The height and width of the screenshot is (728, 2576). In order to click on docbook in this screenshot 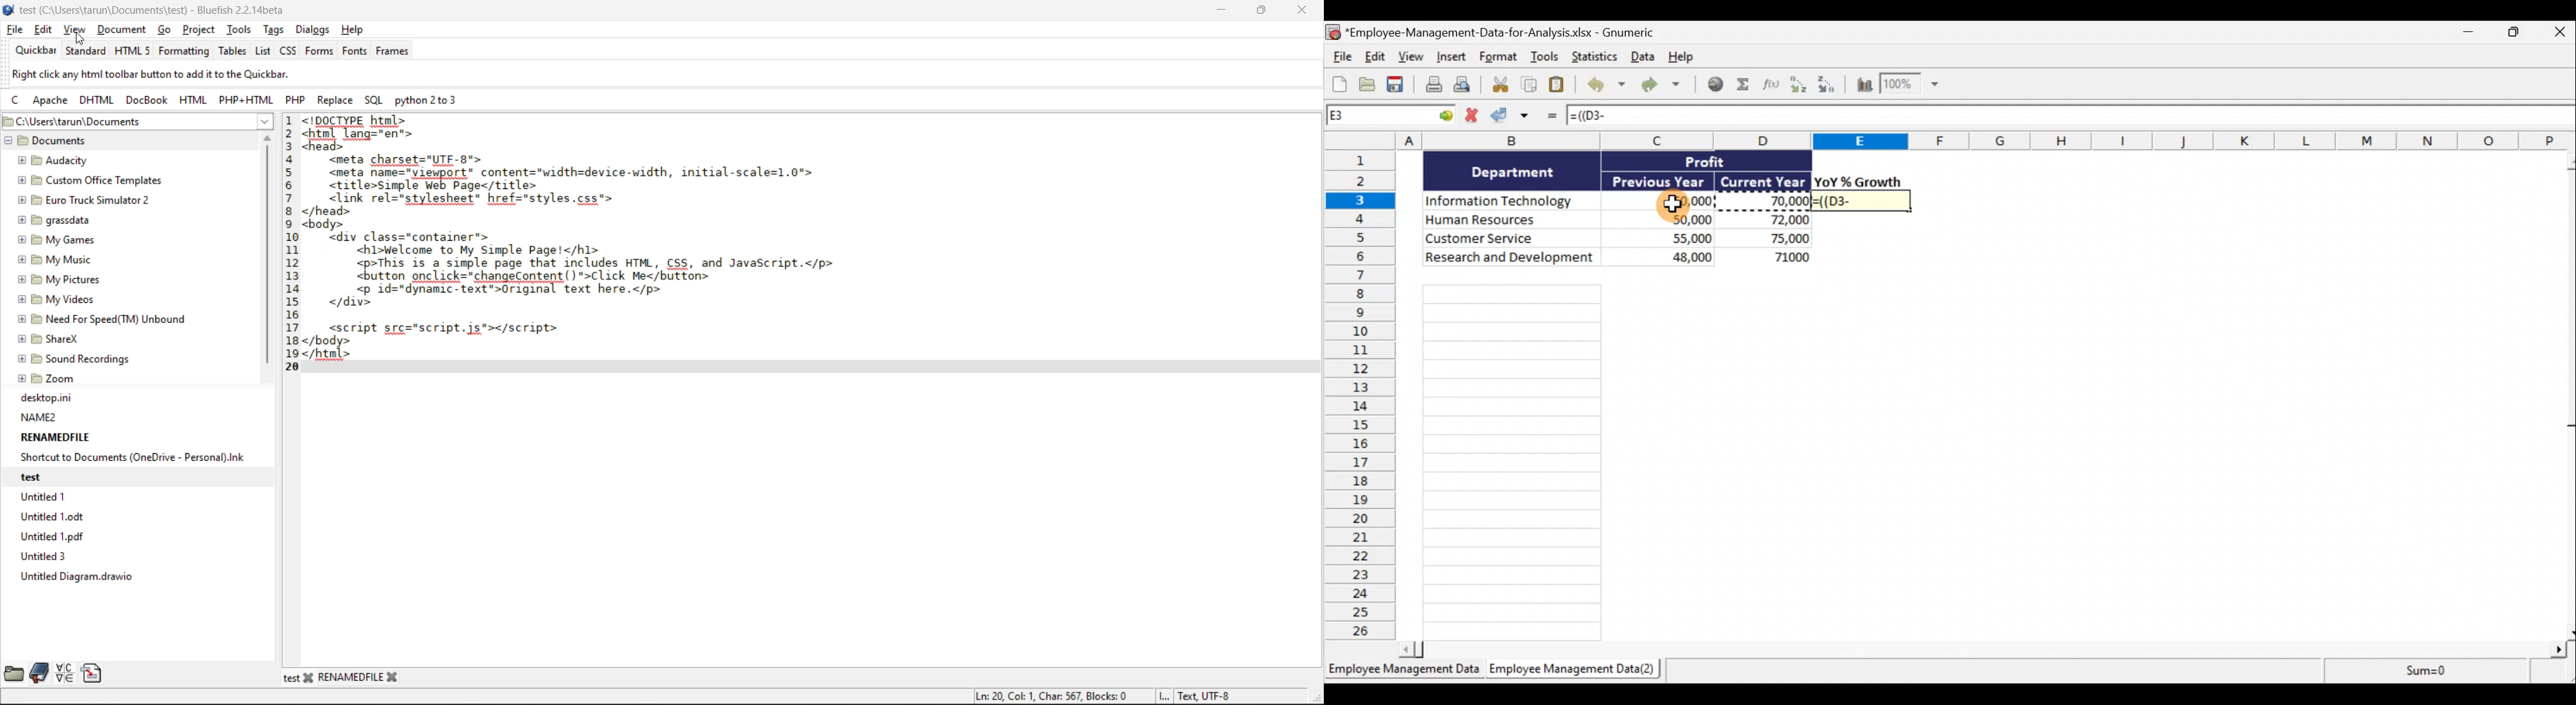, I will do `click(148, 102)`.